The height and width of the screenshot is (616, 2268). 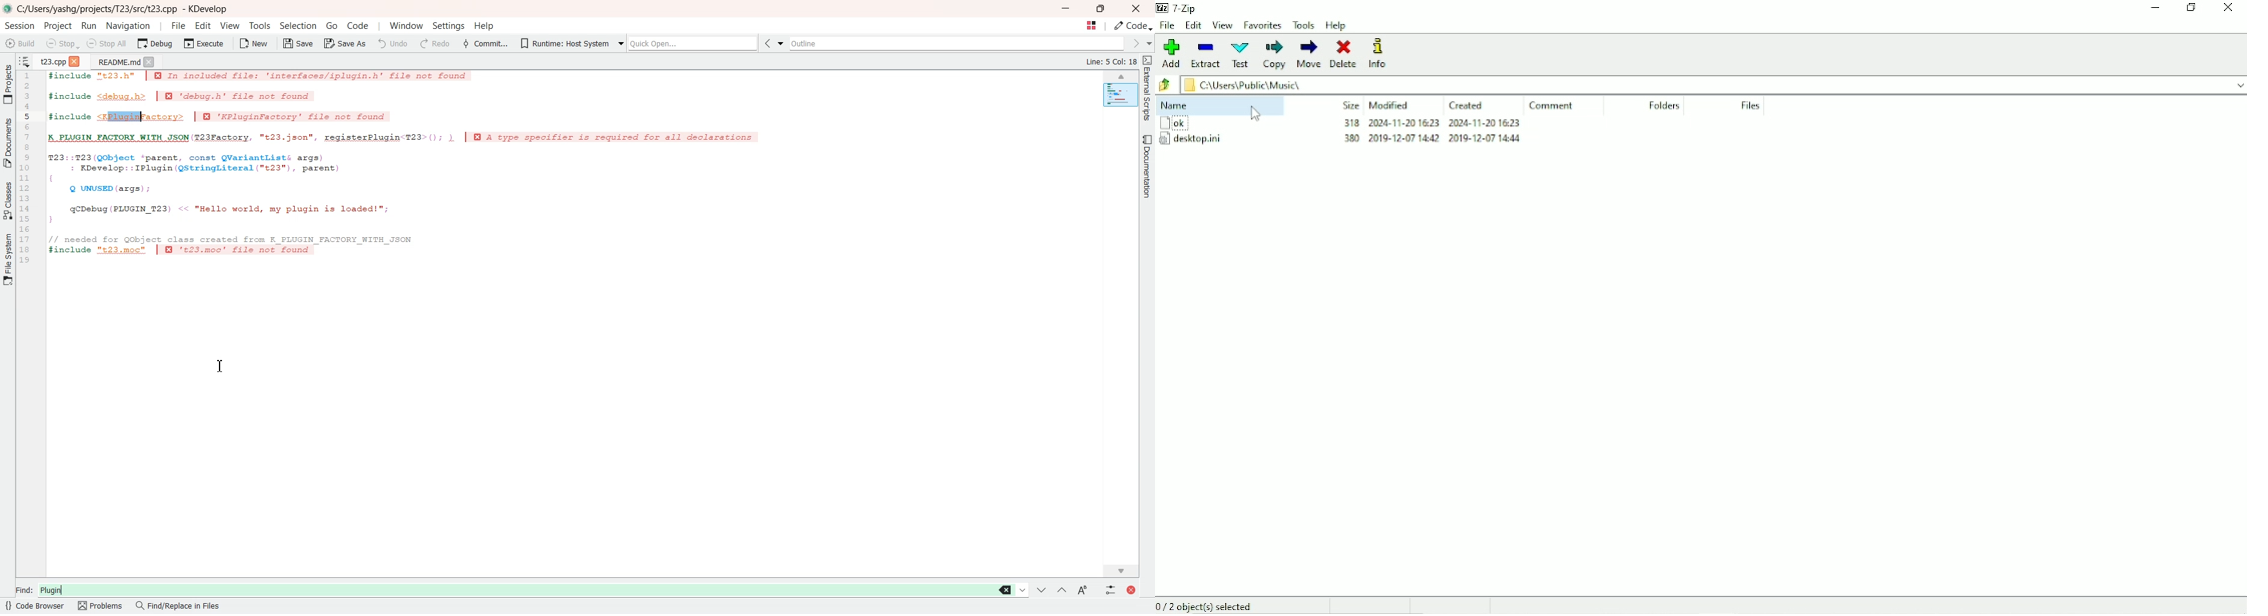 I want to click on Folders, so click(x=1666, y=107).